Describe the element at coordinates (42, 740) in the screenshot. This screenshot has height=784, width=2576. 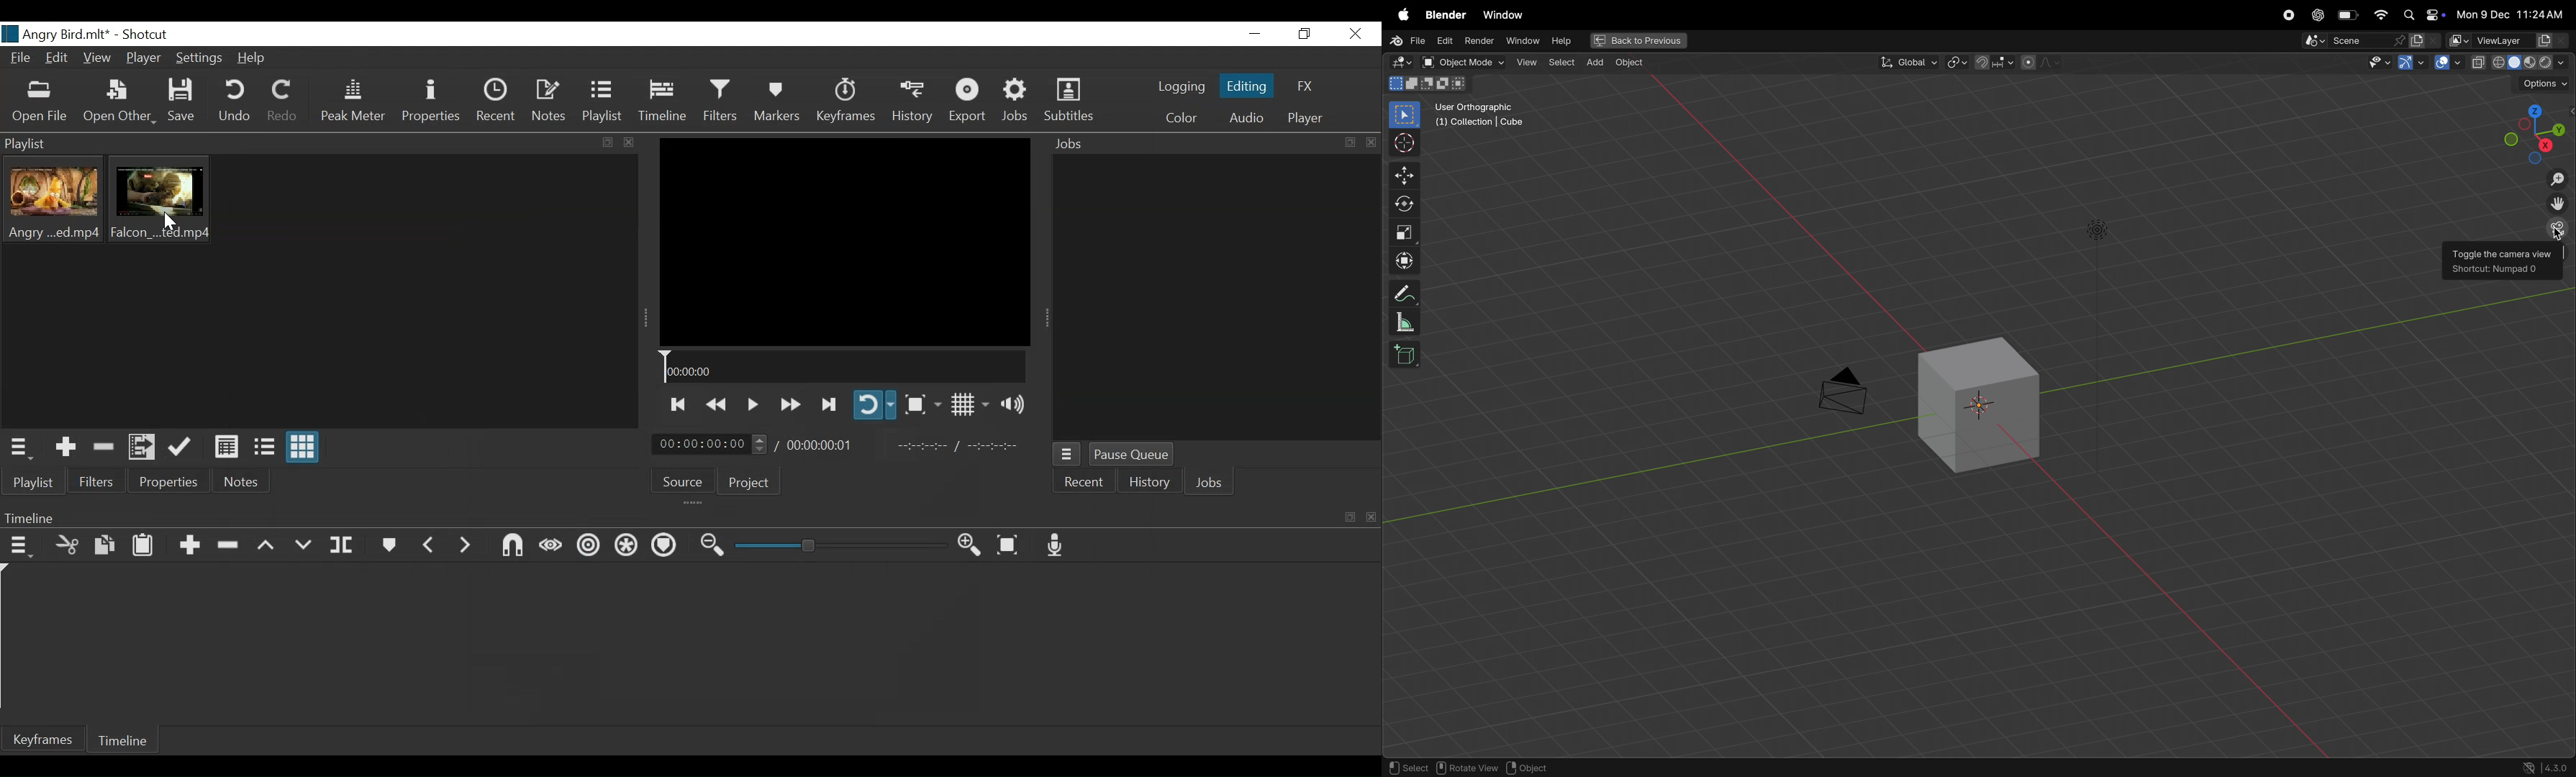
I see `Keyframe` at that location.